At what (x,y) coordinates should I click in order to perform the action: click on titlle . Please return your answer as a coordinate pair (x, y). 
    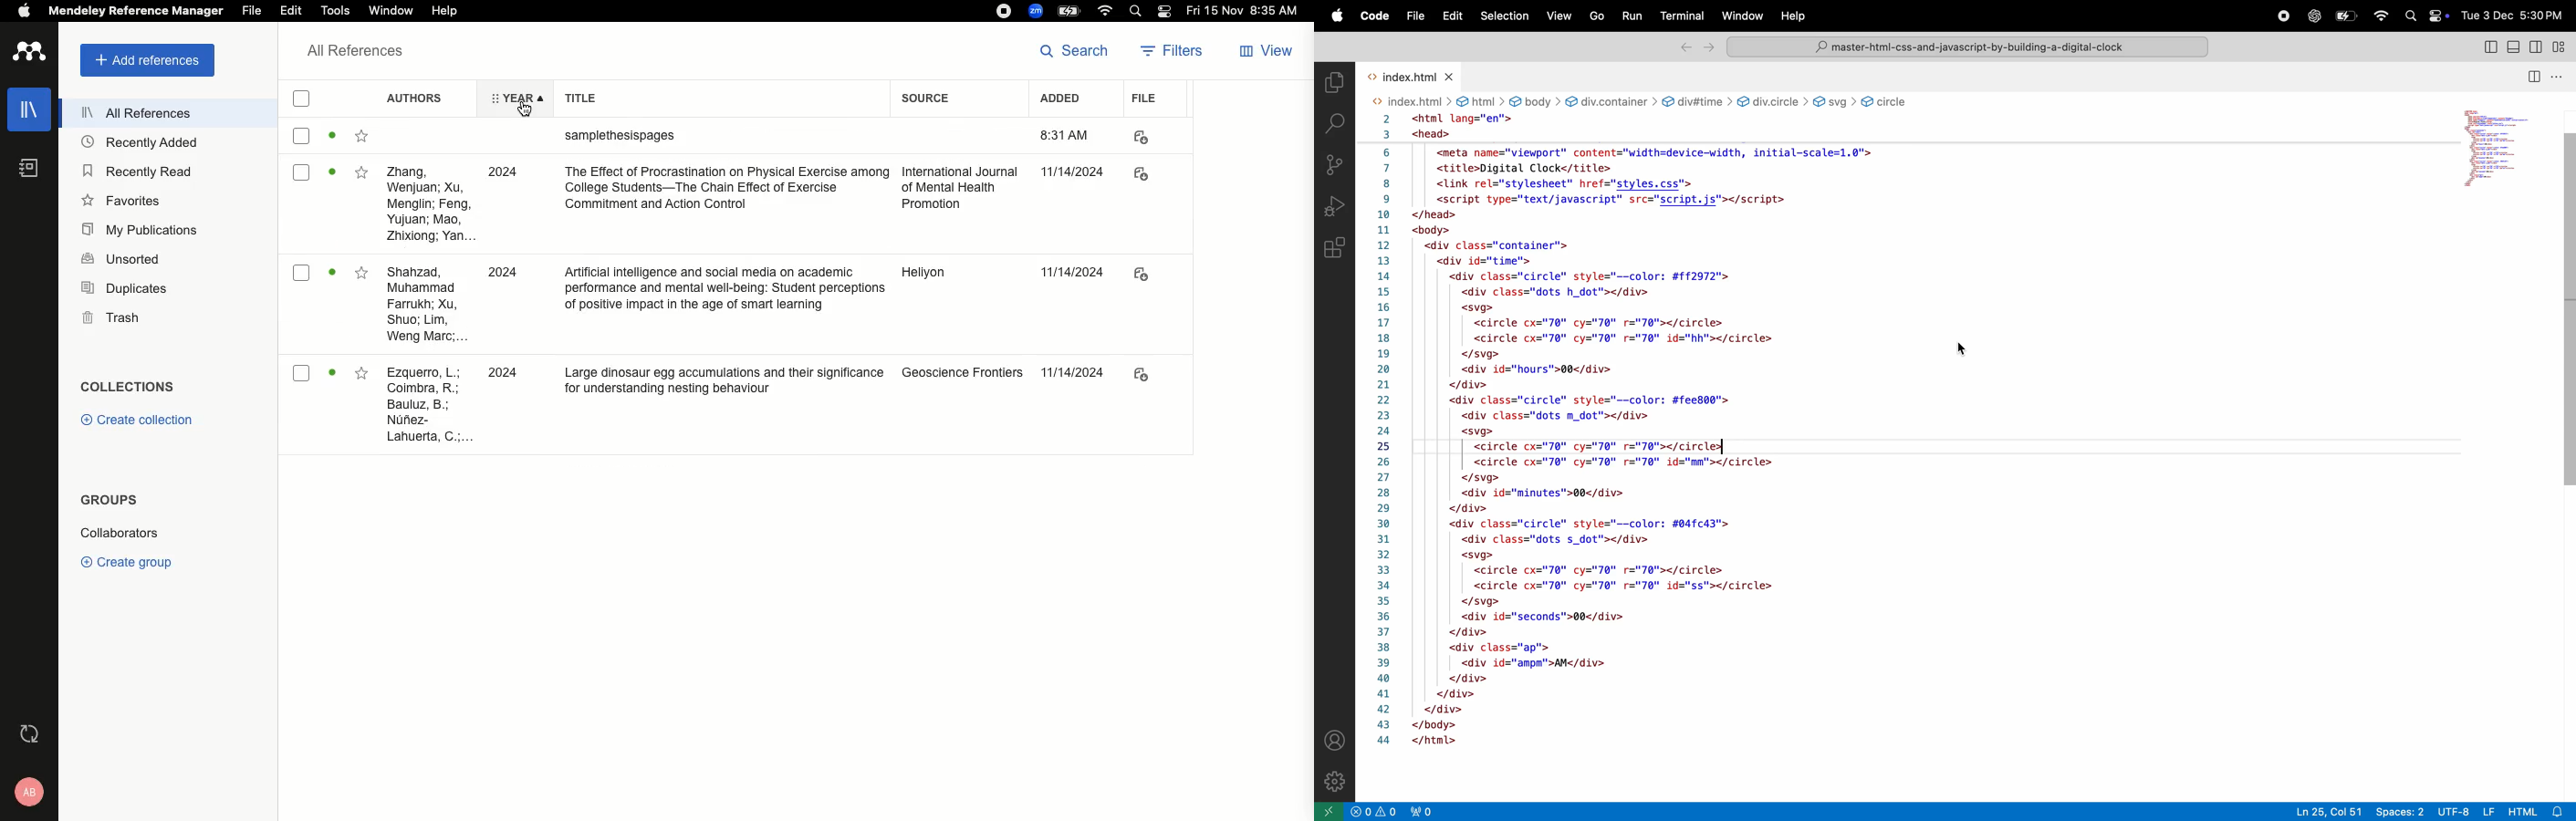
    Looking at the image, I should click on (718, 373).